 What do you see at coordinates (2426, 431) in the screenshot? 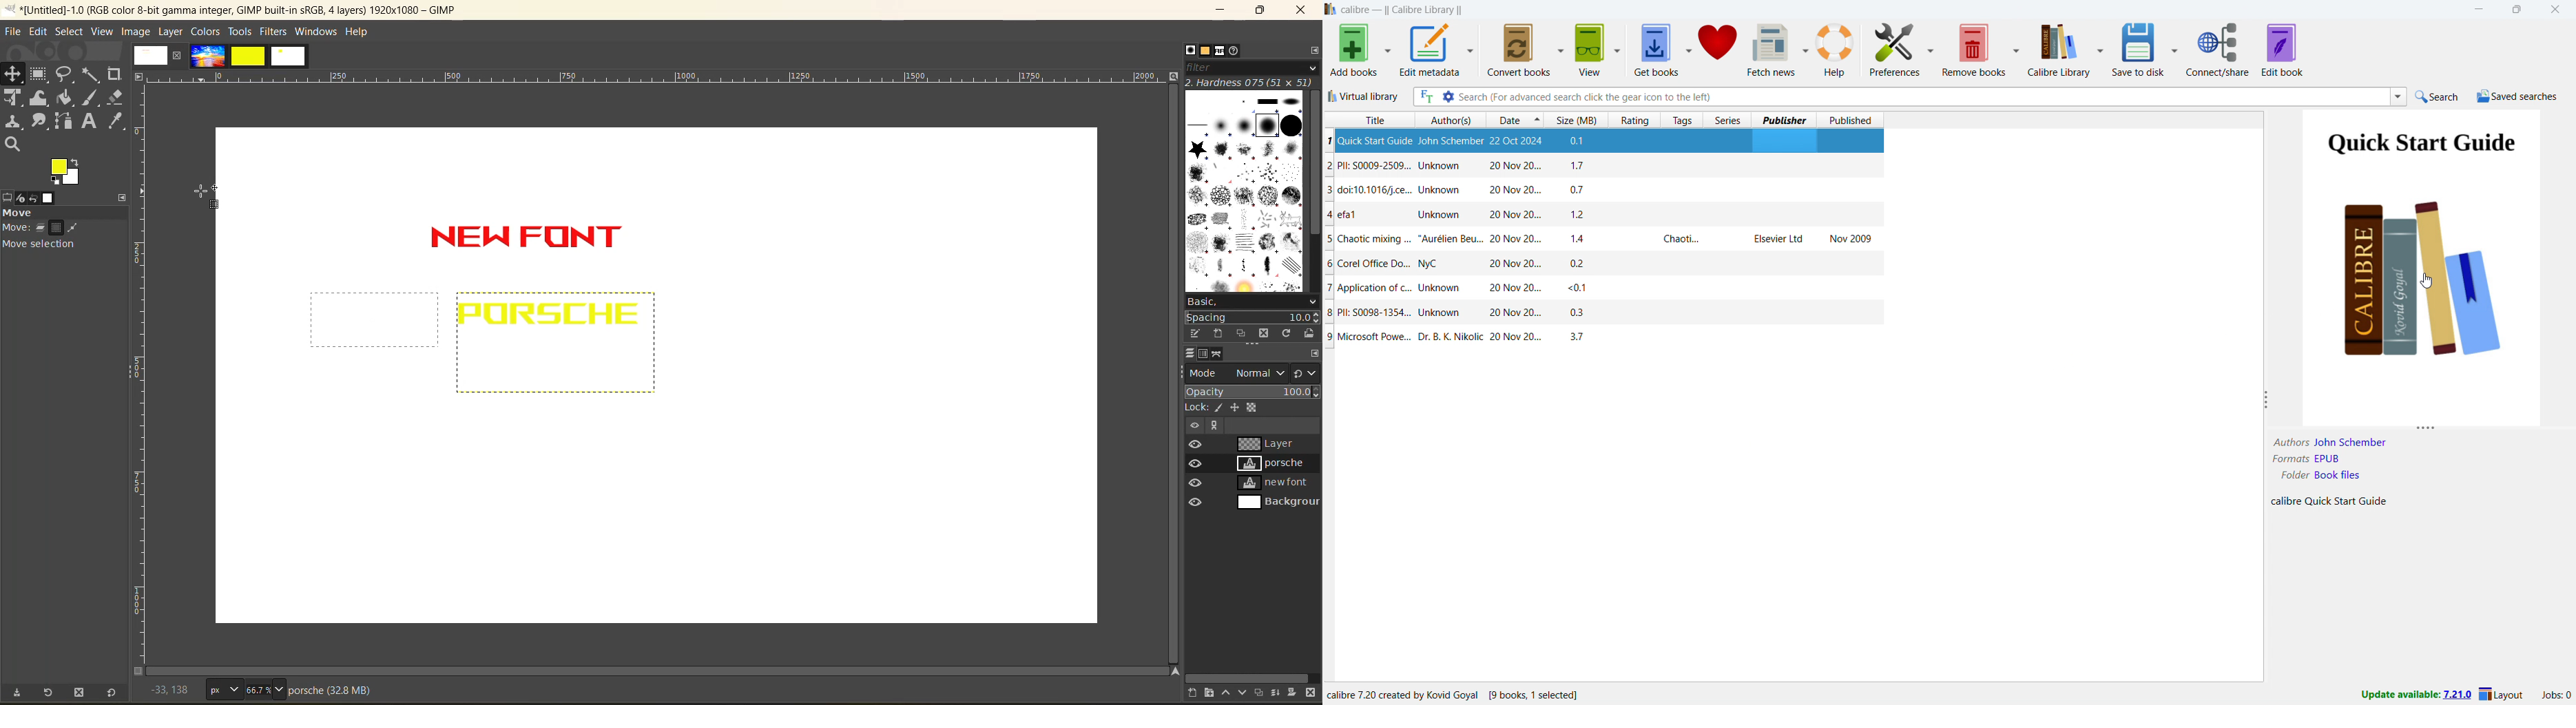
I see `resize` at bounding box center [2426, 431].